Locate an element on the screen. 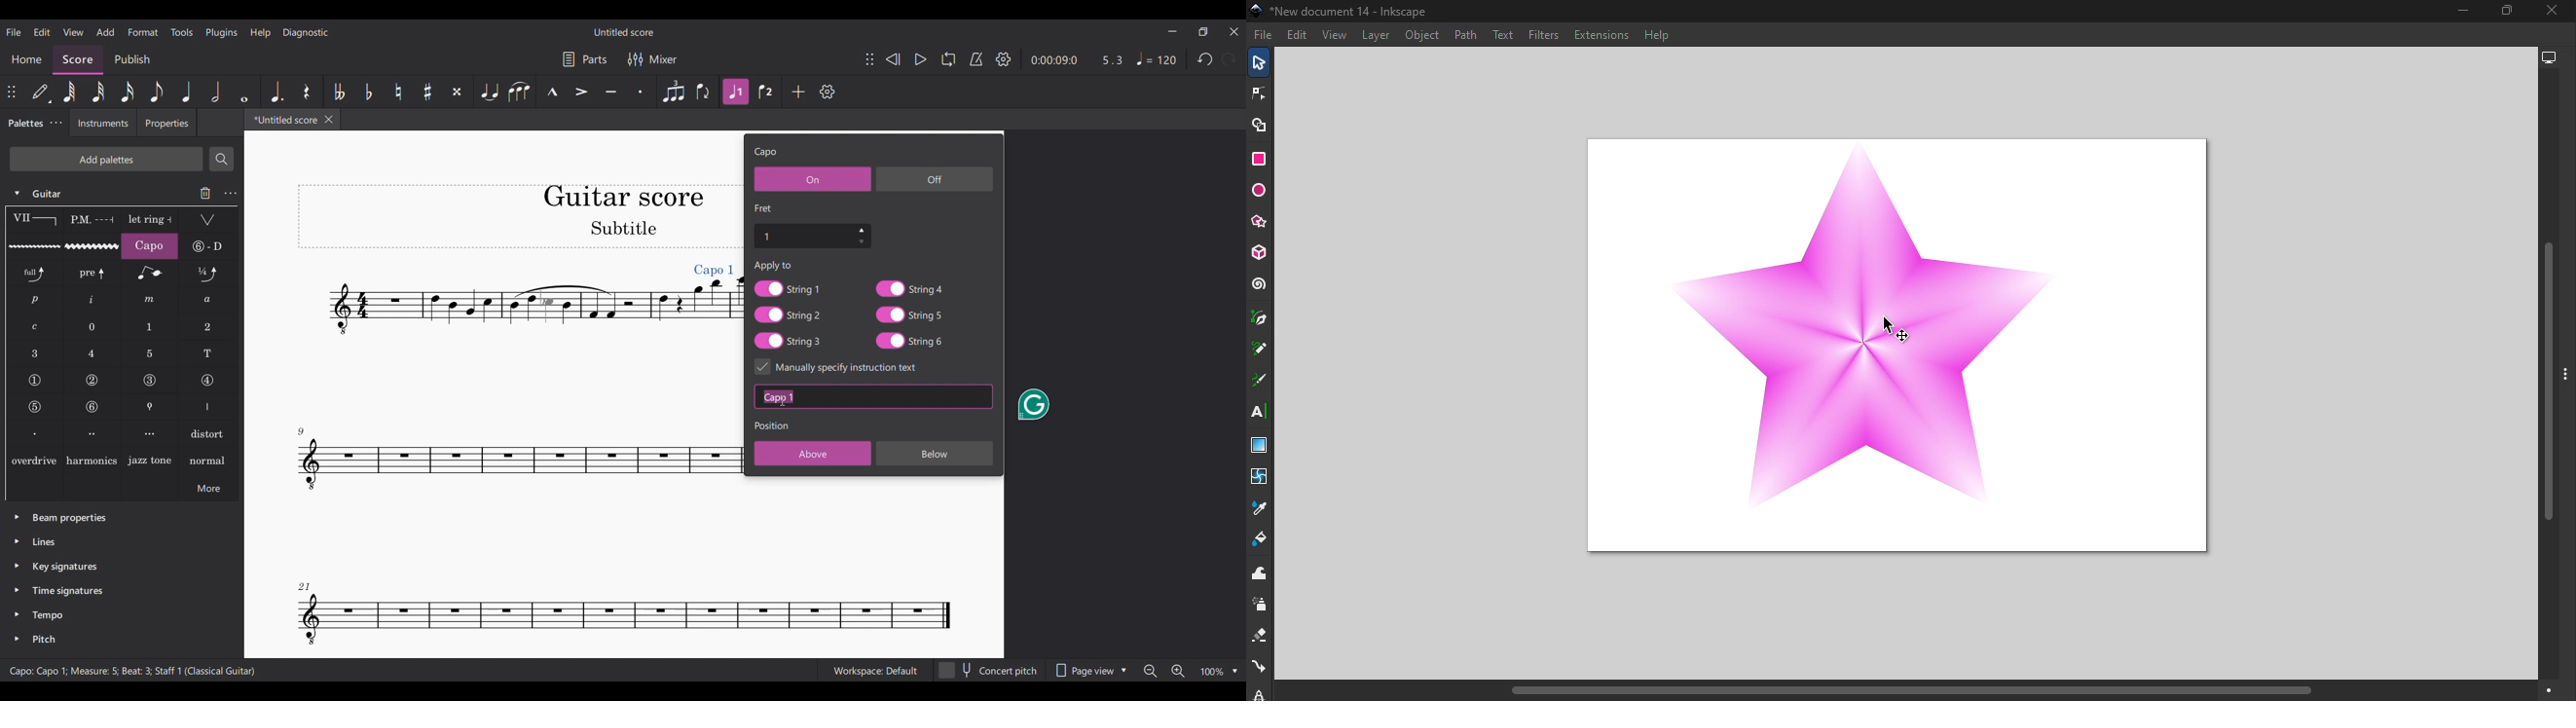 The image size is (2576, 728). Slur is located at coordinates (519, 92).